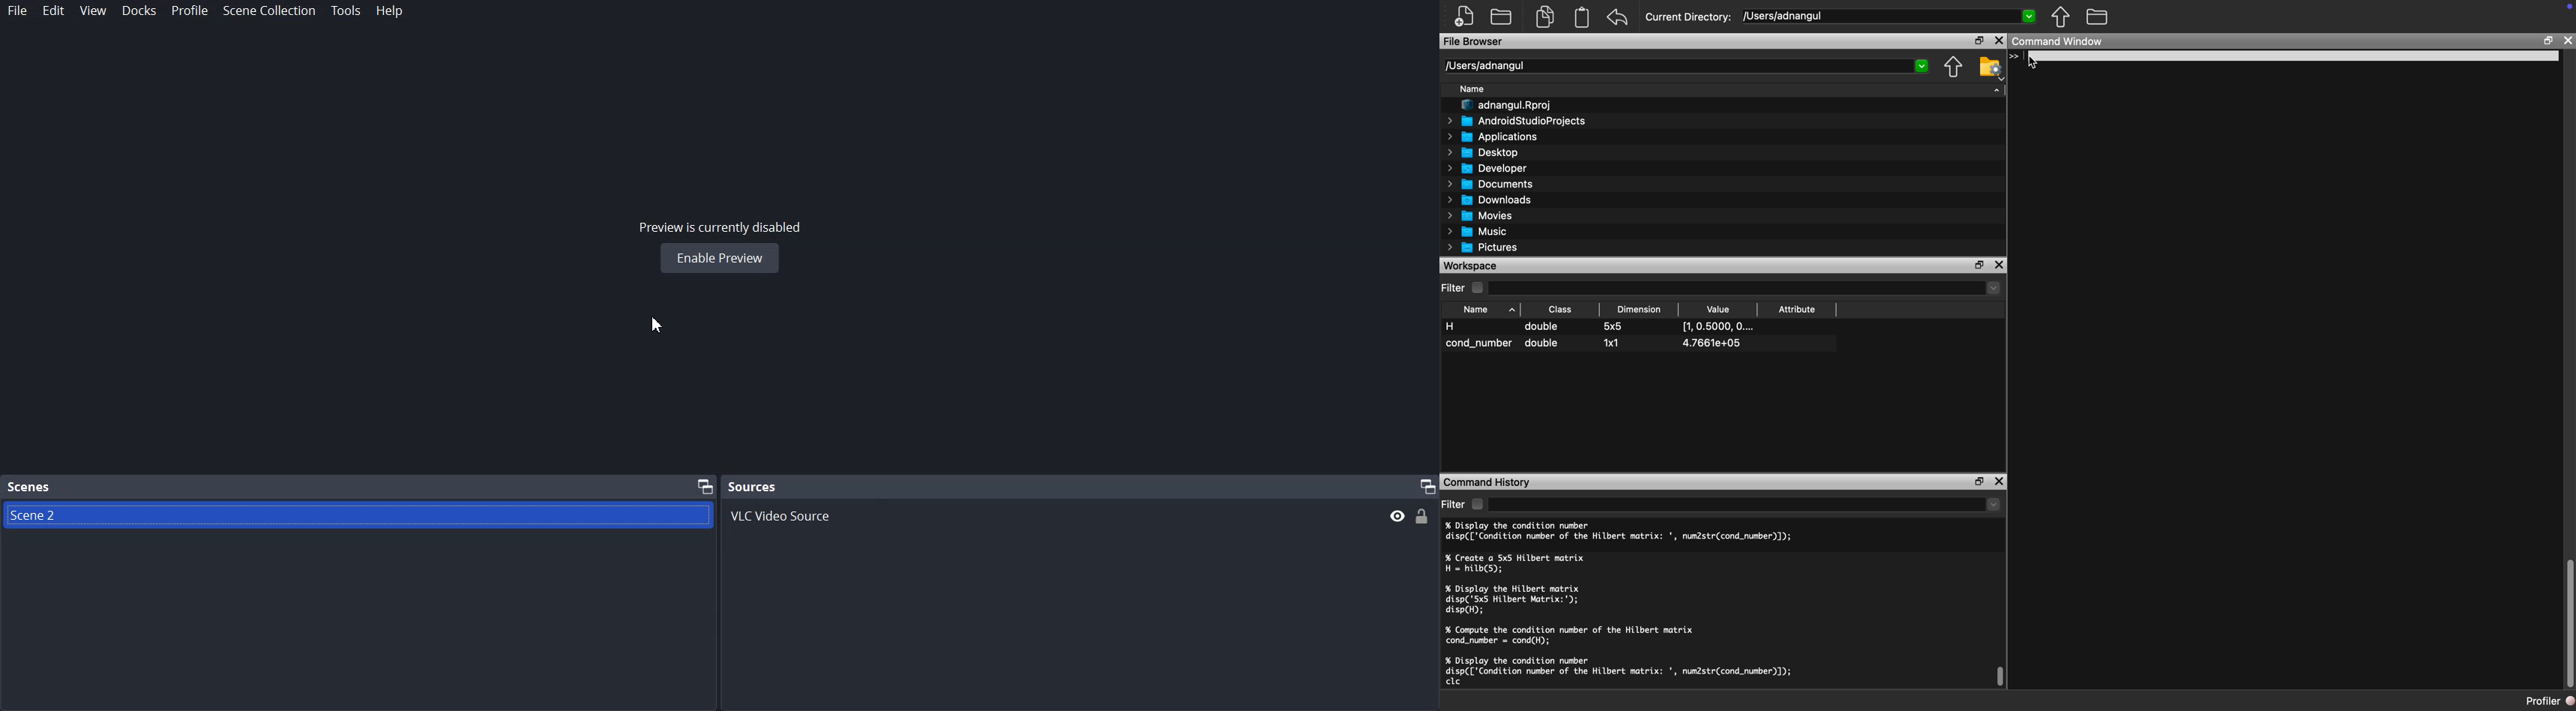 The image size is (2576, 728). I want to click on Command Window, so click(2060, 41).